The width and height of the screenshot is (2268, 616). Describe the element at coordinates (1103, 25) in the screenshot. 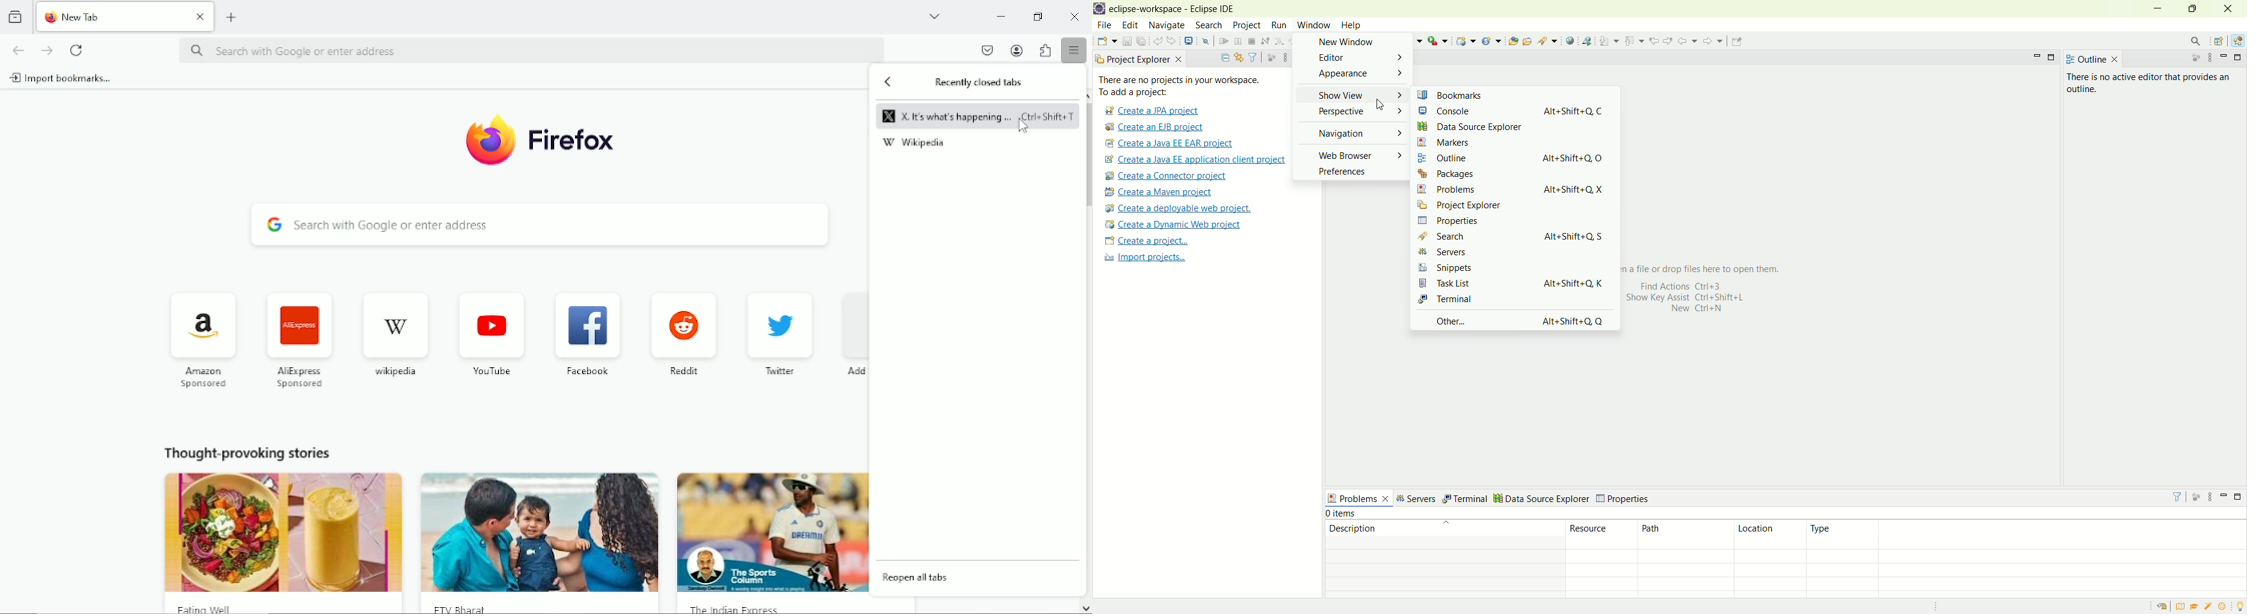

I see `file` at that location.